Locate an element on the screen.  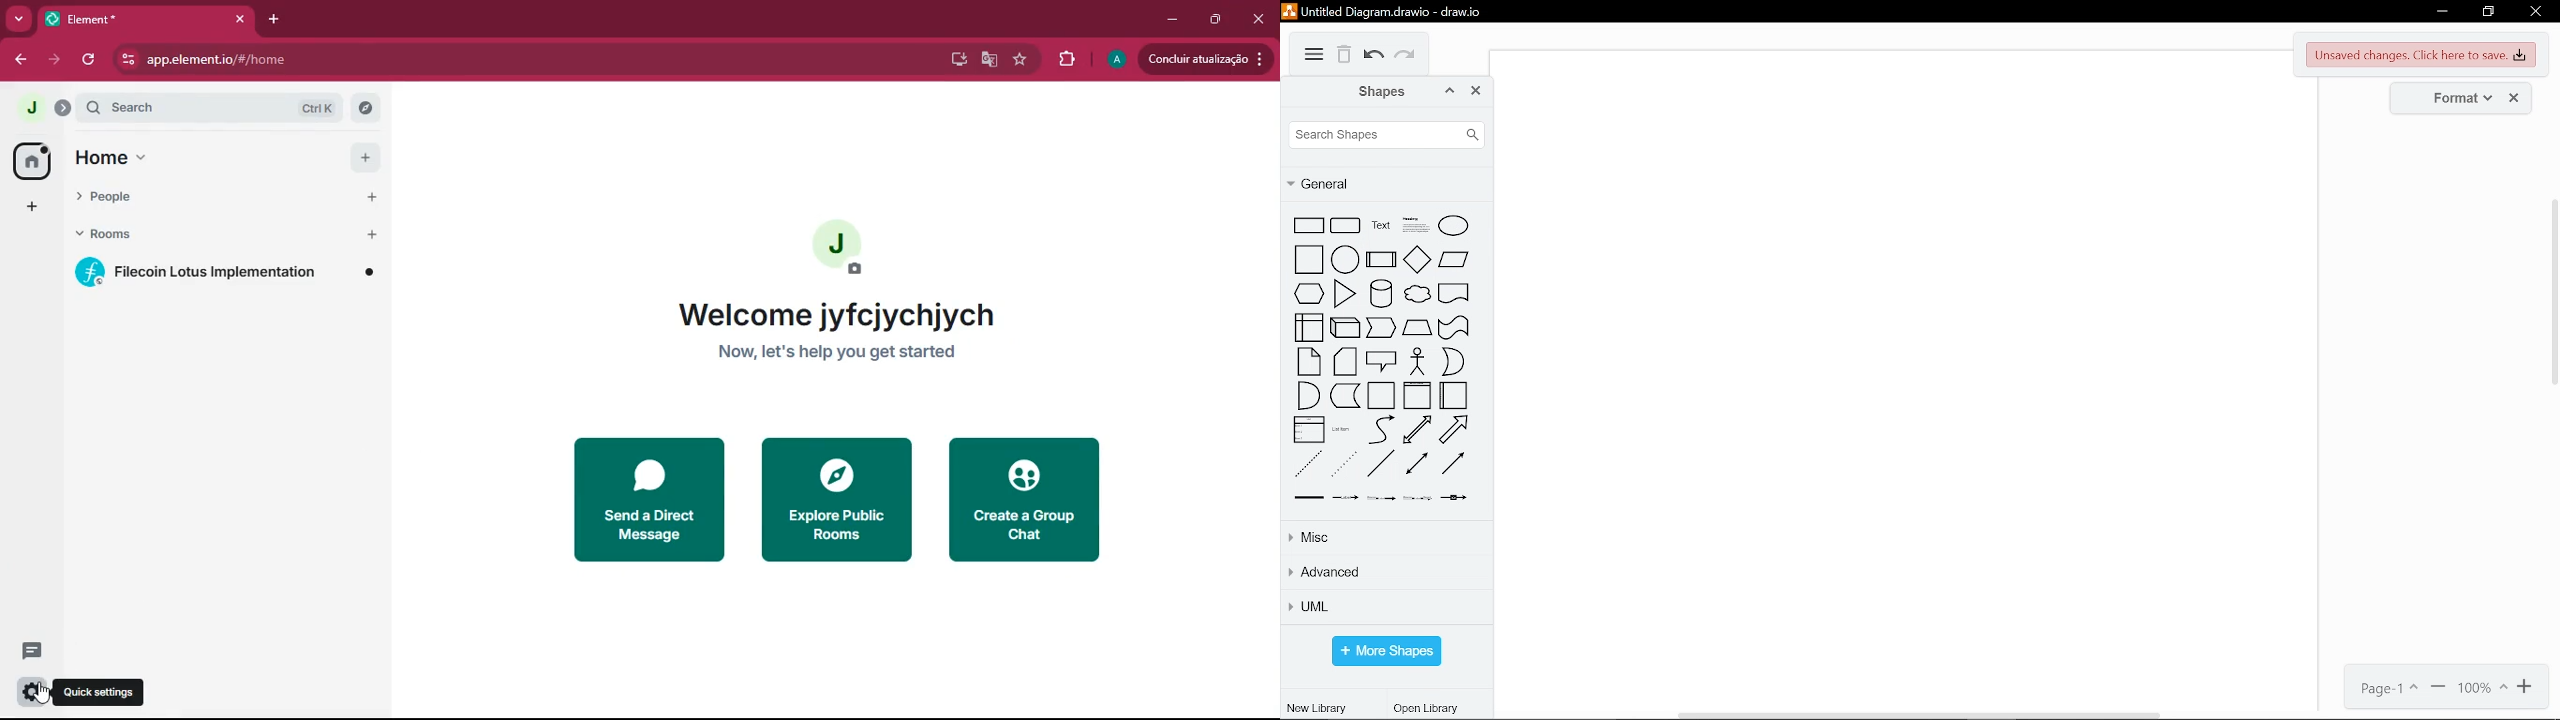
expand is located at coordinates (62, 107).